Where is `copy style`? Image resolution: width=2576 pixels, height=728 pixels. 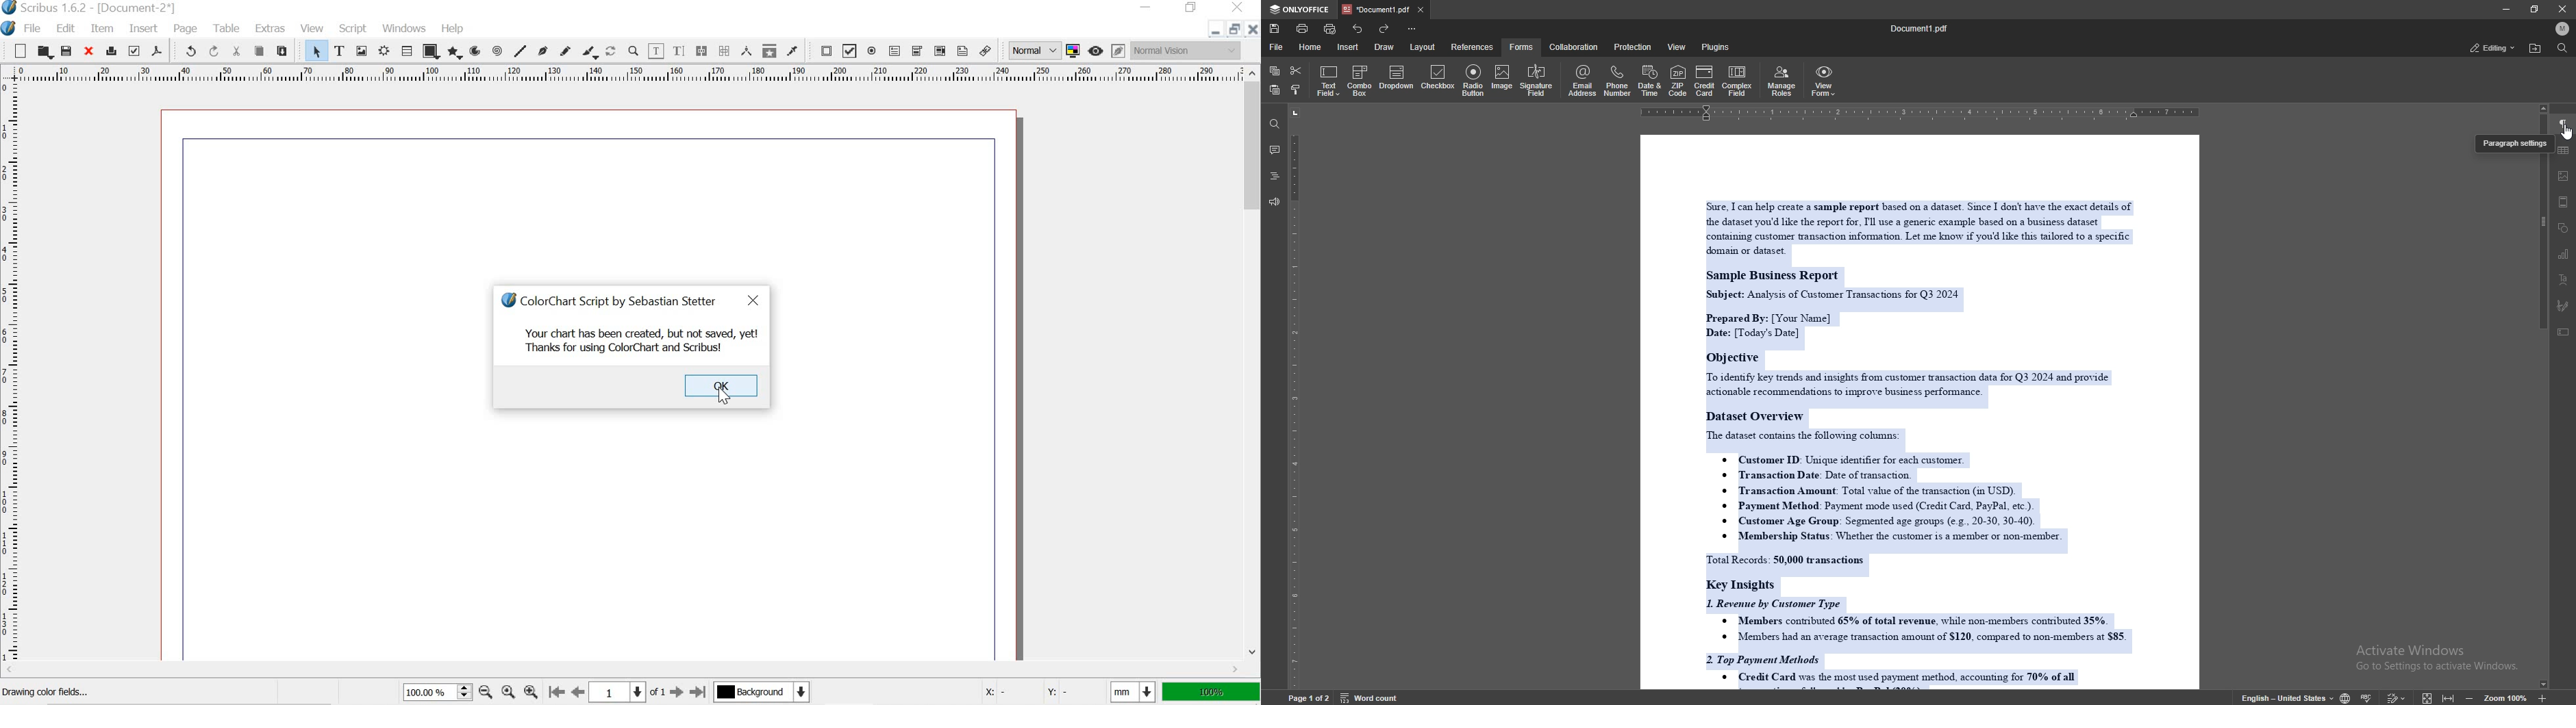 copy style is located at coordinates (1297, 91).